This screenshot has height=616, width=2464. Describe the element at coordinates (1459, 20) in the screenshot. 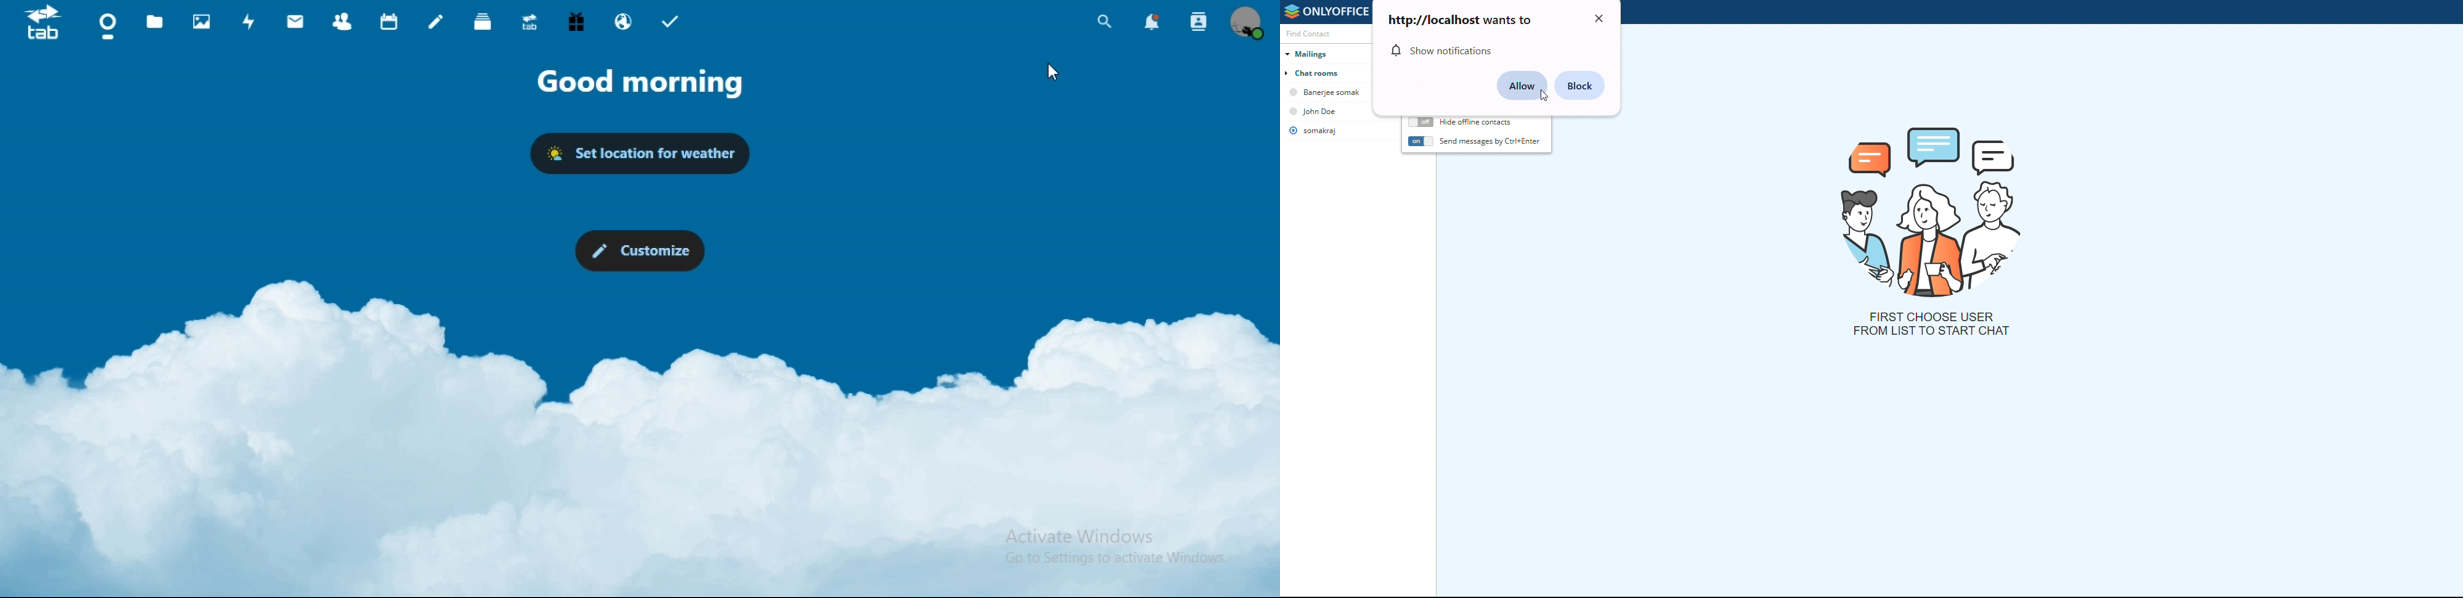

I see `http://localhost wants to` at that location.